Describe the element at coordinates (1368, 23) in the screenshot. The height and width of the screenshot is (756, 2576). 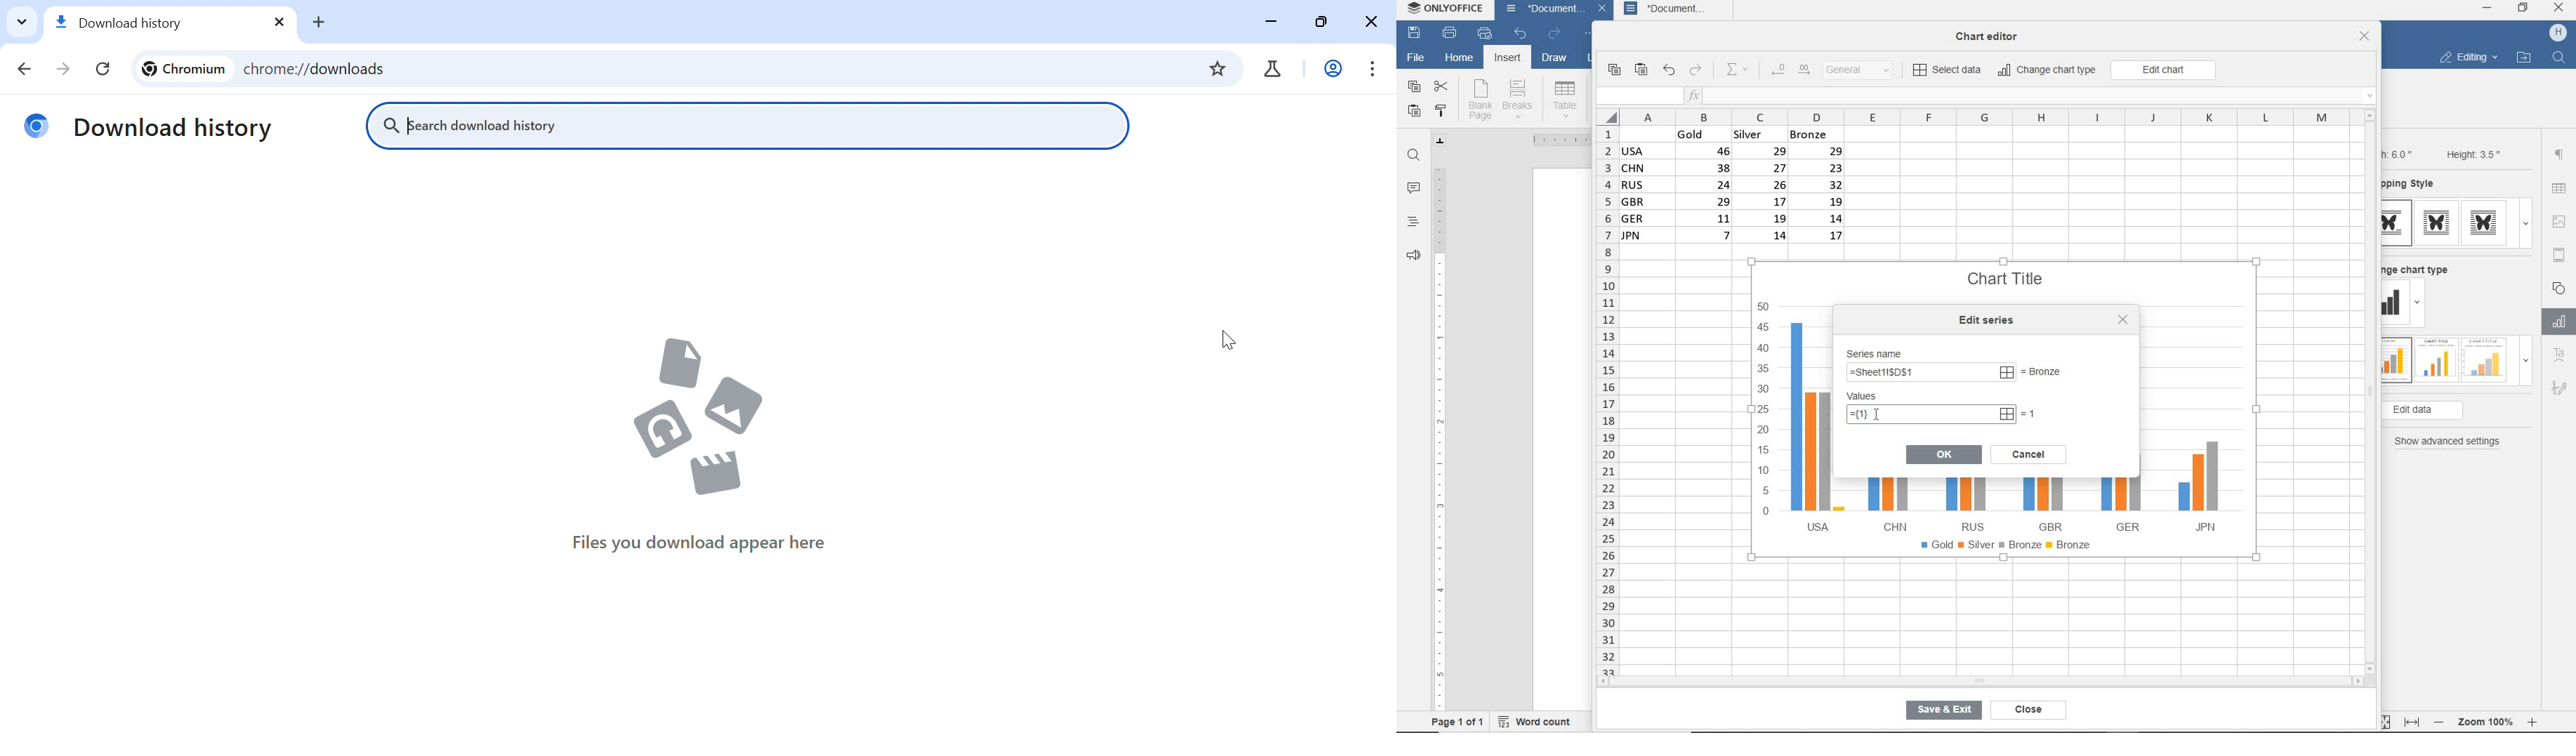
I see `Close` at that location.